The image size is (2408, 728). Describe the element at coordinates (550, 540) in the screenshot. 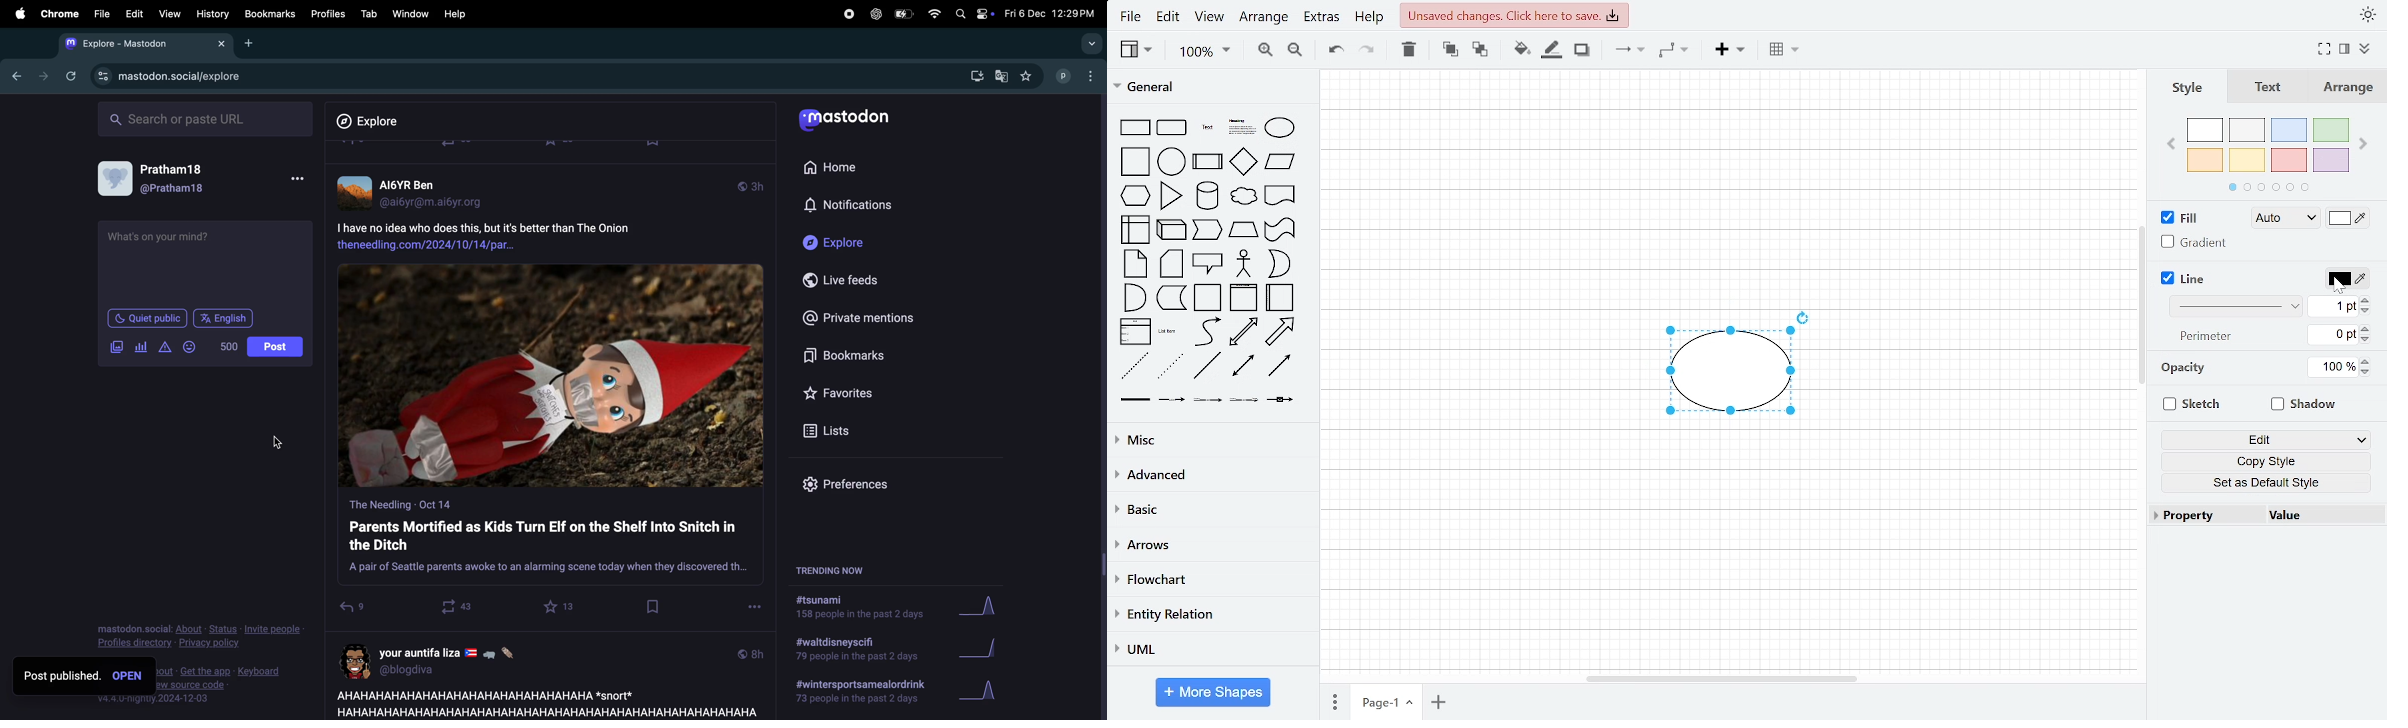

I see `post box` at that location.